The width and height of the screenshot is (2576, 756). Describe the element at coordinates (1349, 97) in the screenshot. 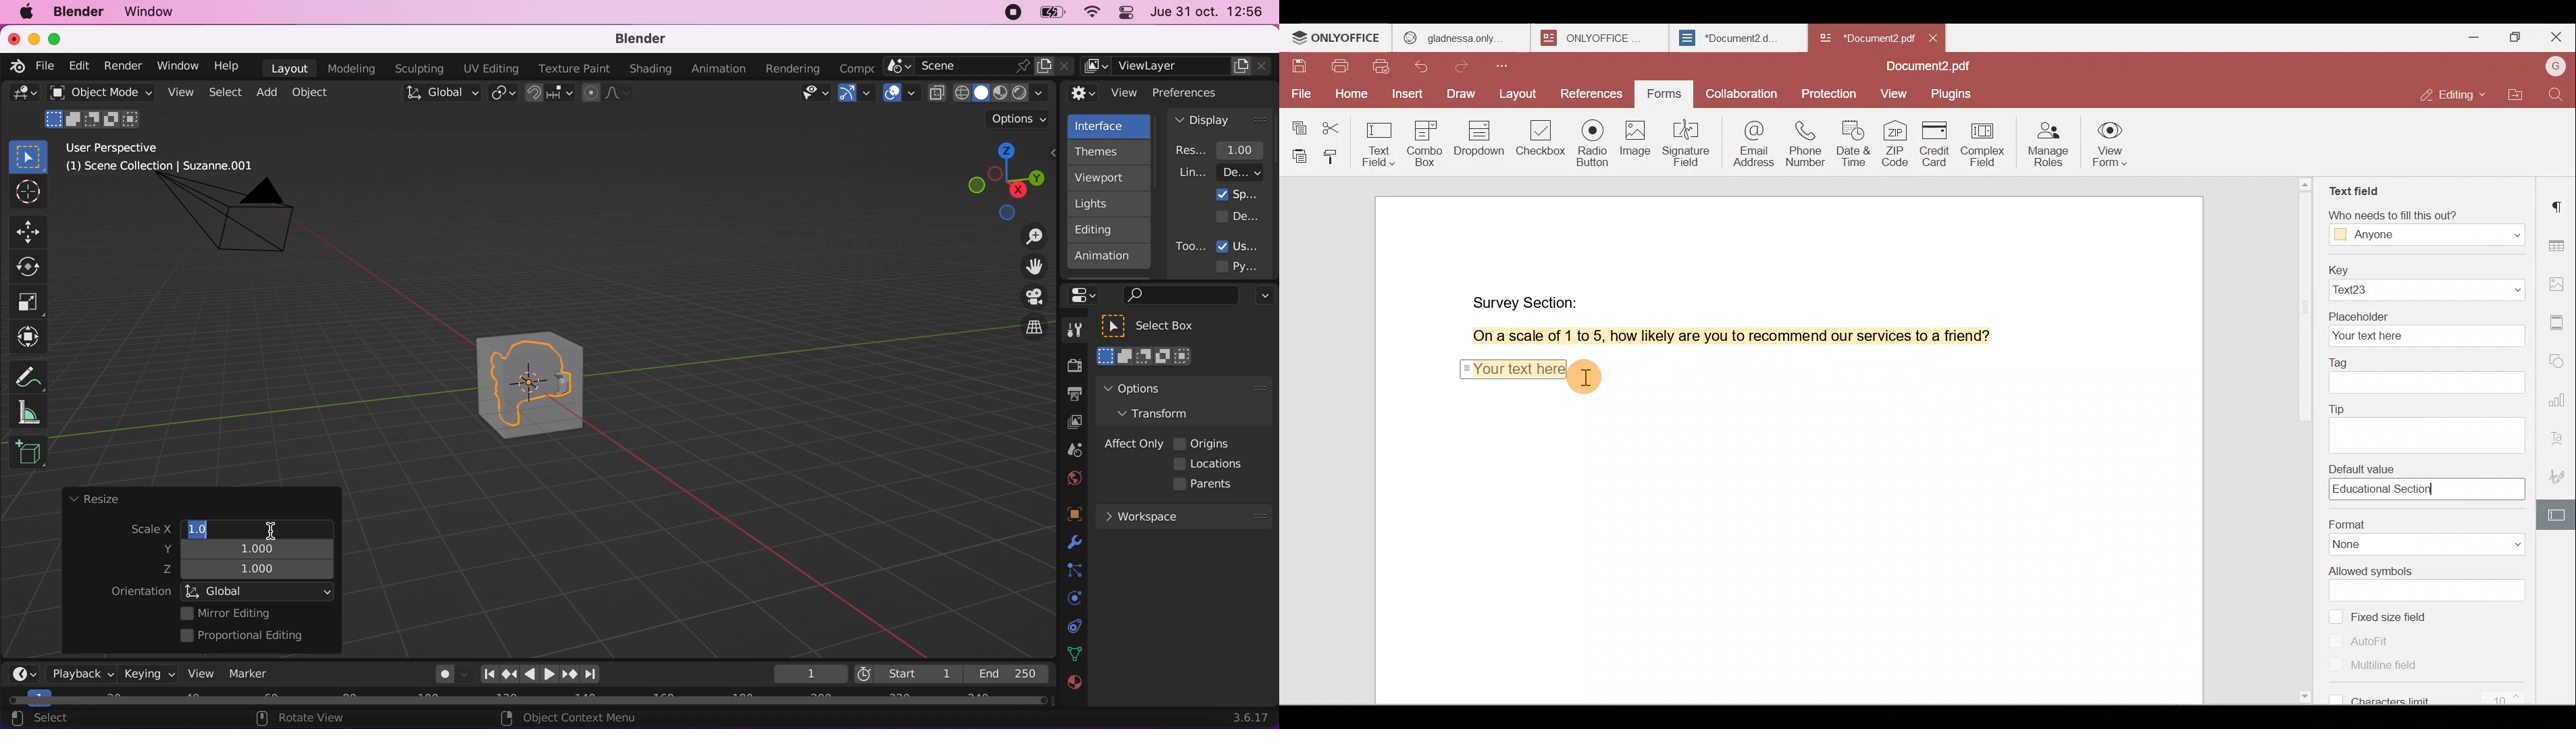

I see `Home` at that location.